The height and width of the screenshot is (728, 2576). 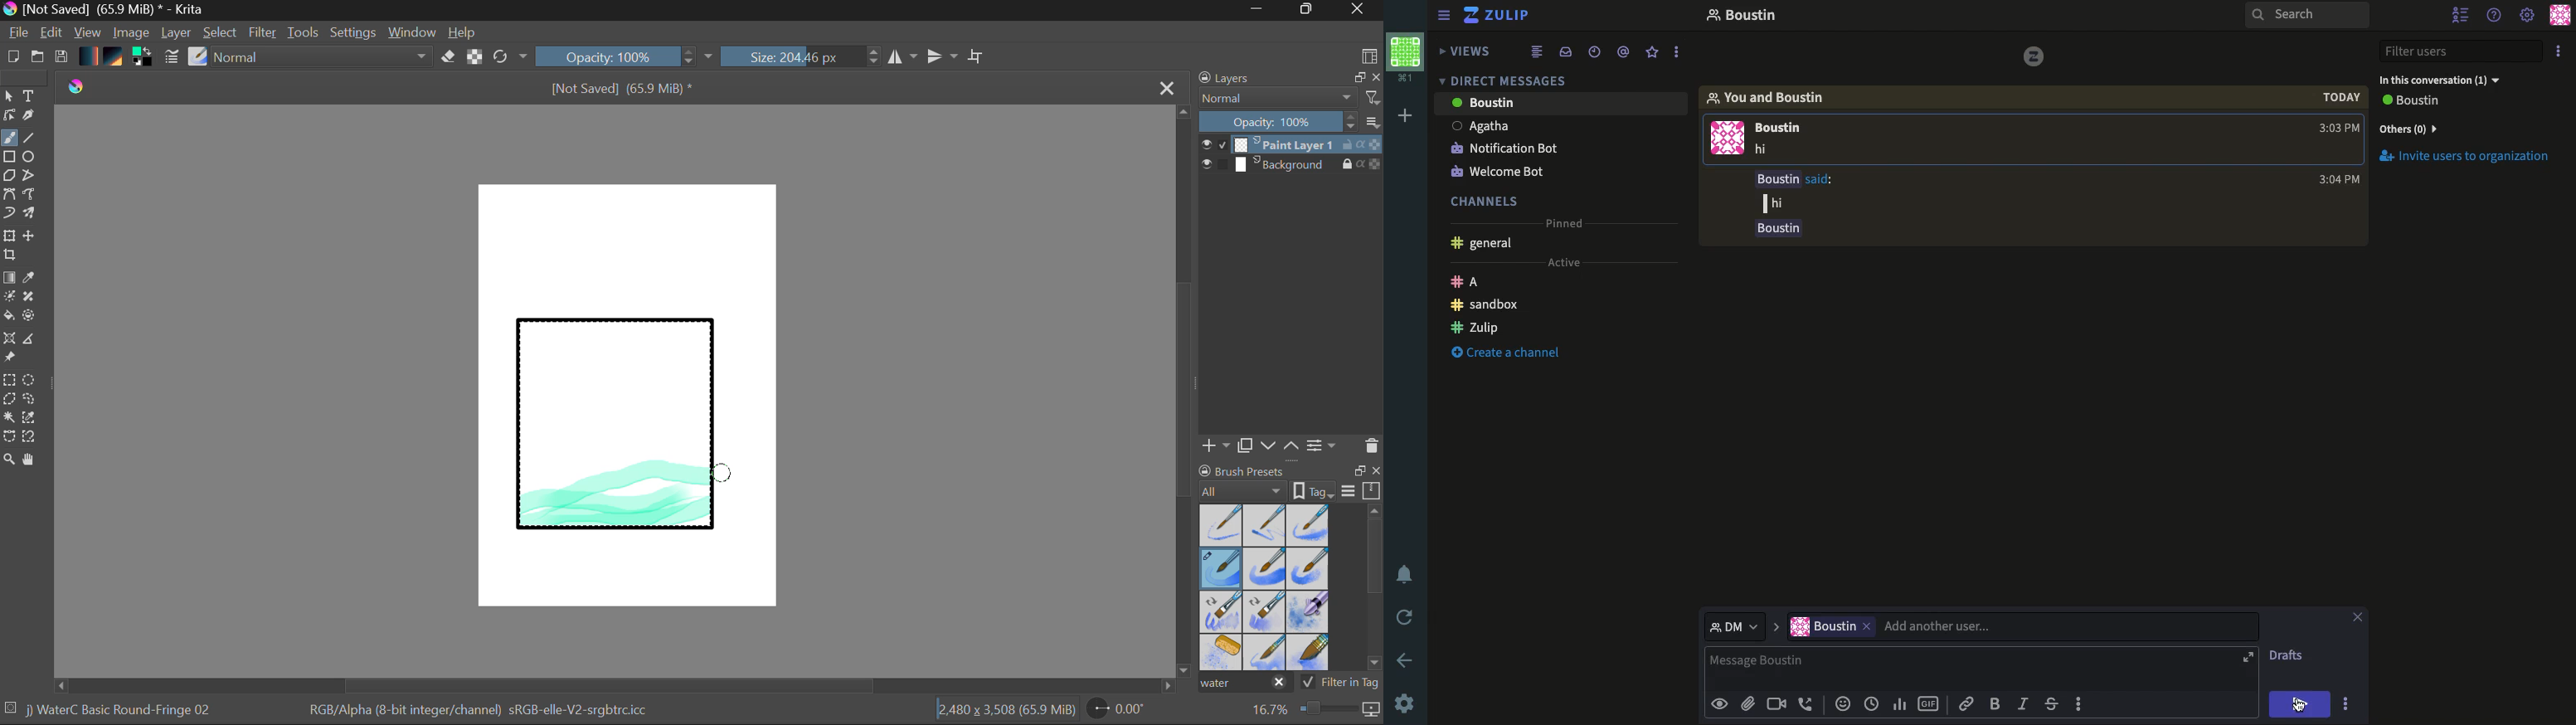 What do you see at coordinates (1497, 15) in the screenshot?
I see `Zulip` at bounding box center [1497, 15].